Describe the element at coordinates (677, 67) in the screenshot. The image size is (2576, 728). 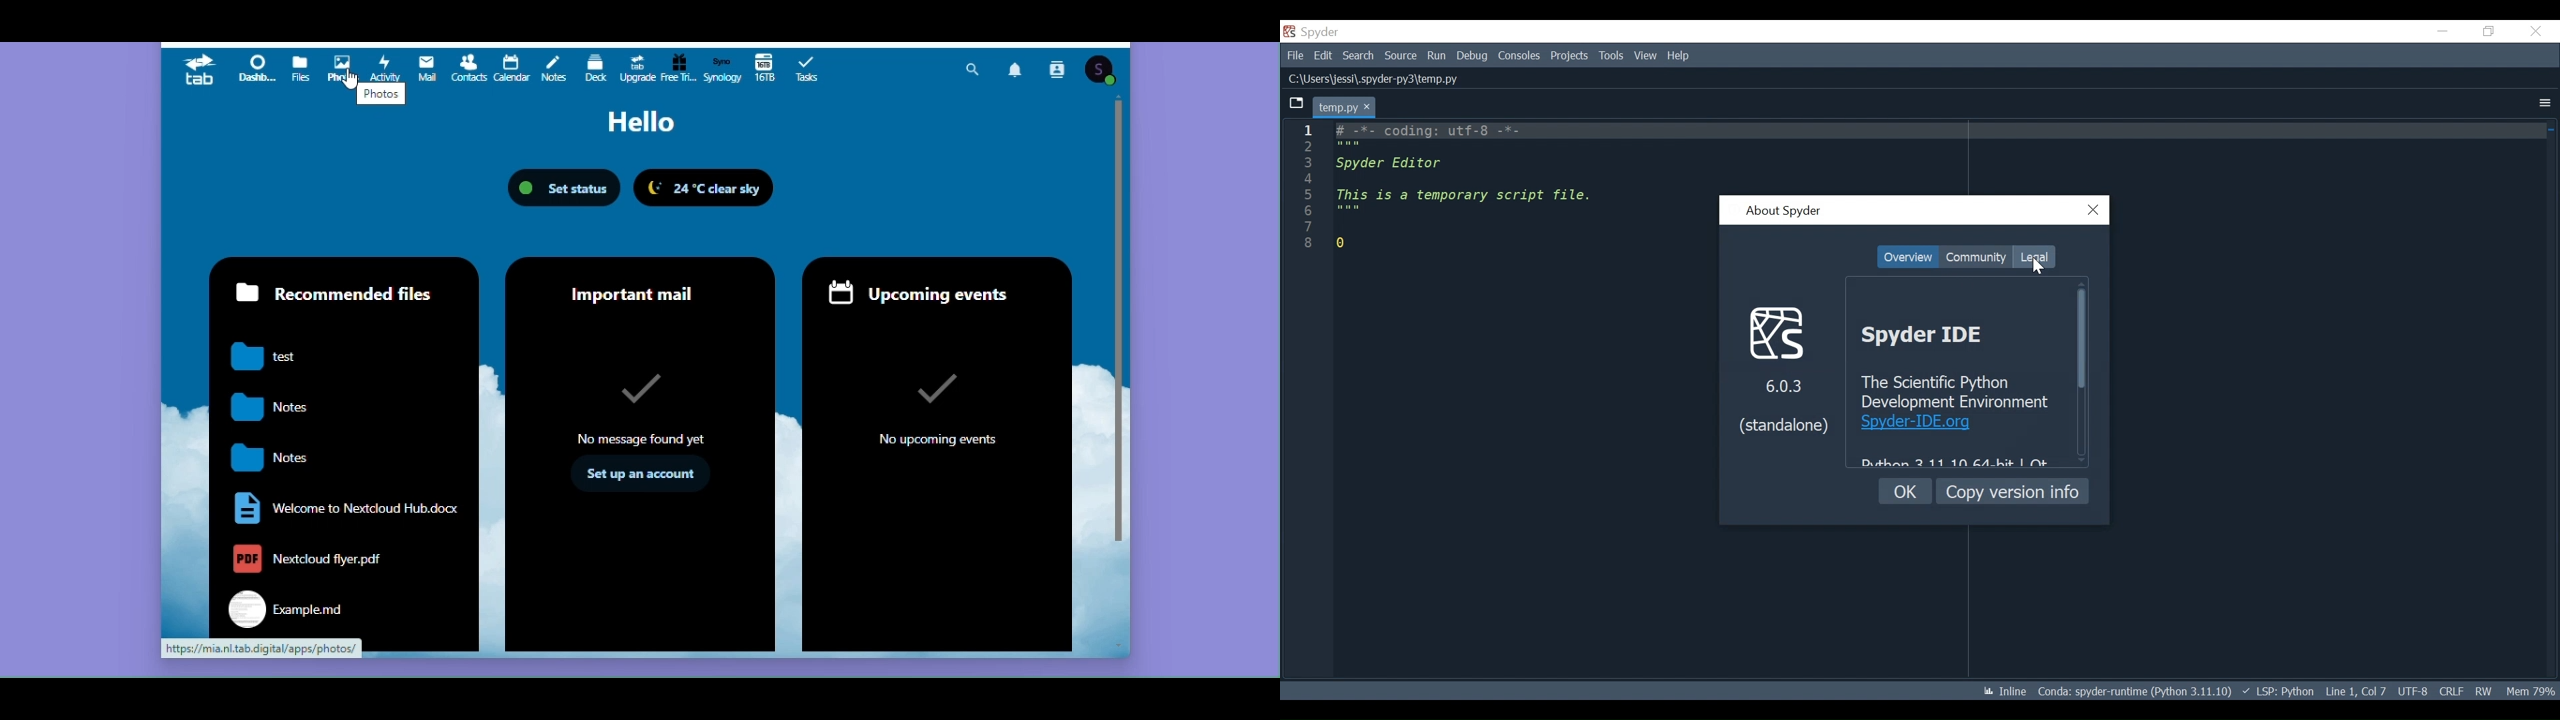
I see `Free trial` at that location.